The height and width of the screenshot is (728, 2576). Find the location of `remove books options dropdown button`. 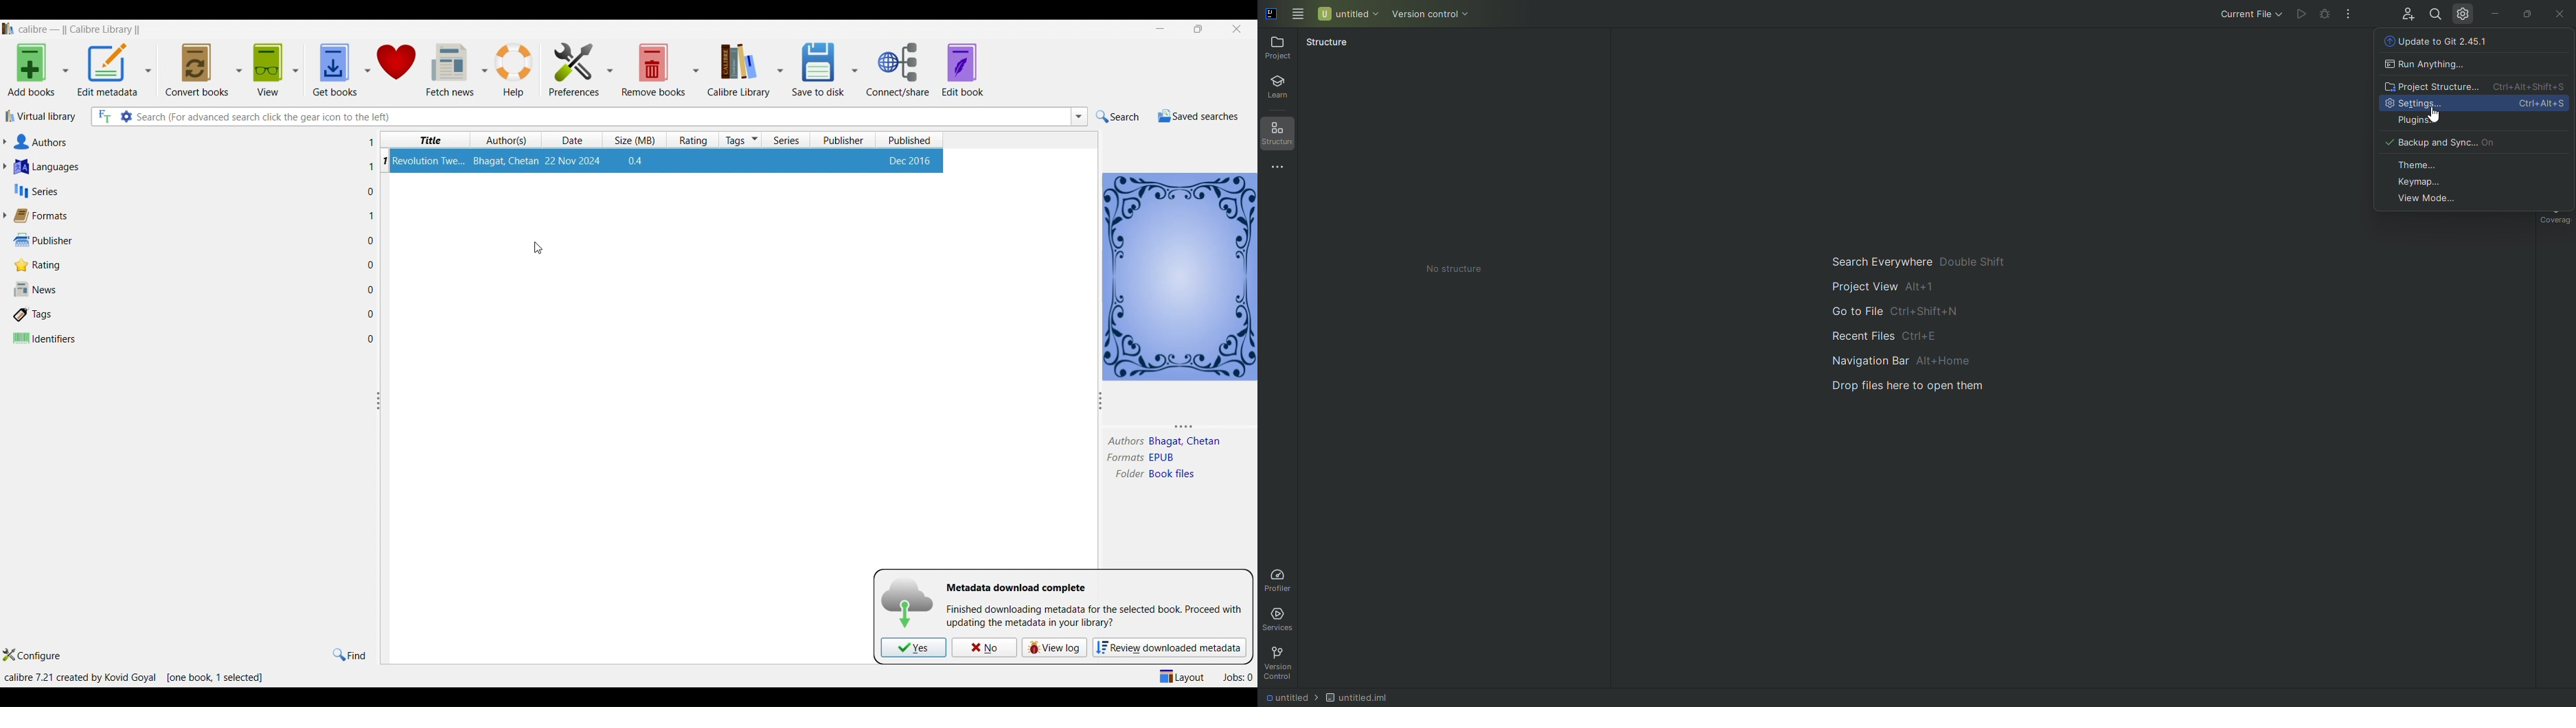

remove books options dropdown button is located at coordinates (696, 65).